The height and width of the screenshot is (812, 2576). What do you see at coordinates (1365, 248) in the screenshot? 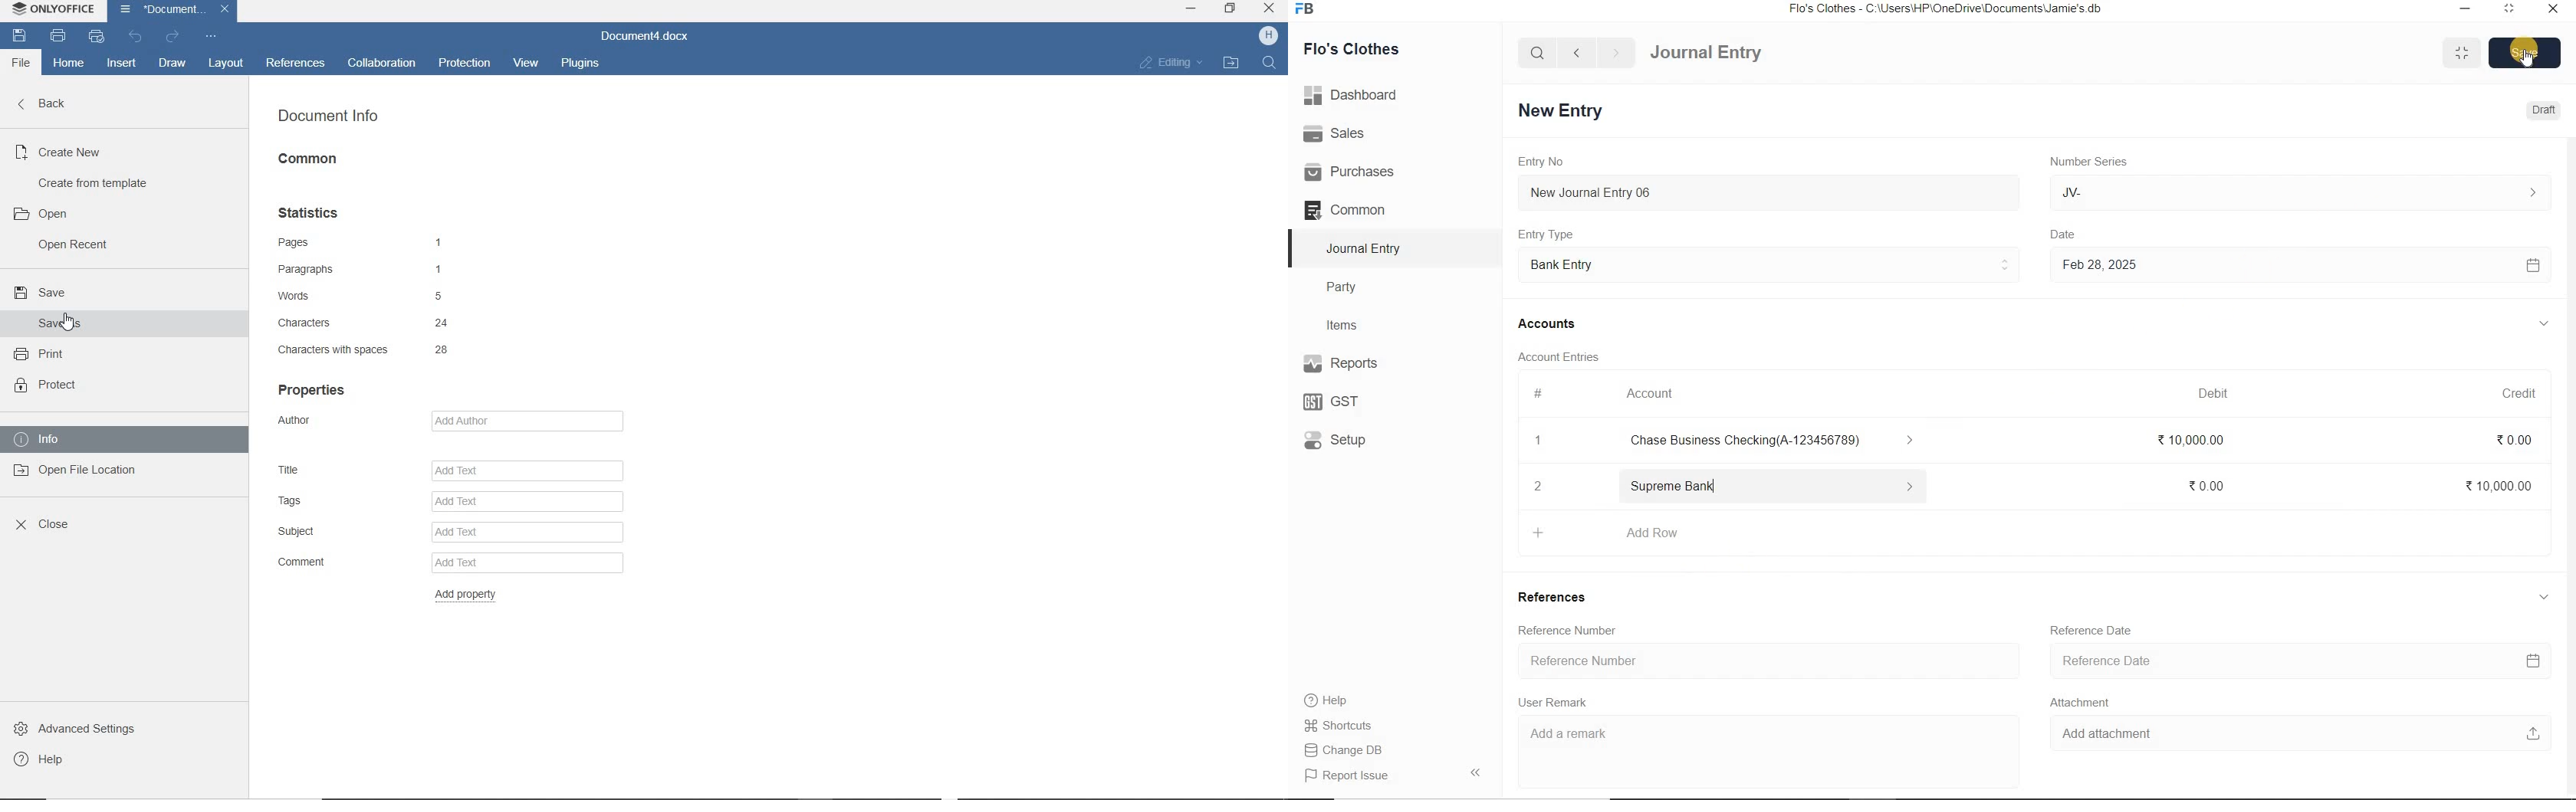
I see `Journal Entry` at bounding box center [1365, 248].